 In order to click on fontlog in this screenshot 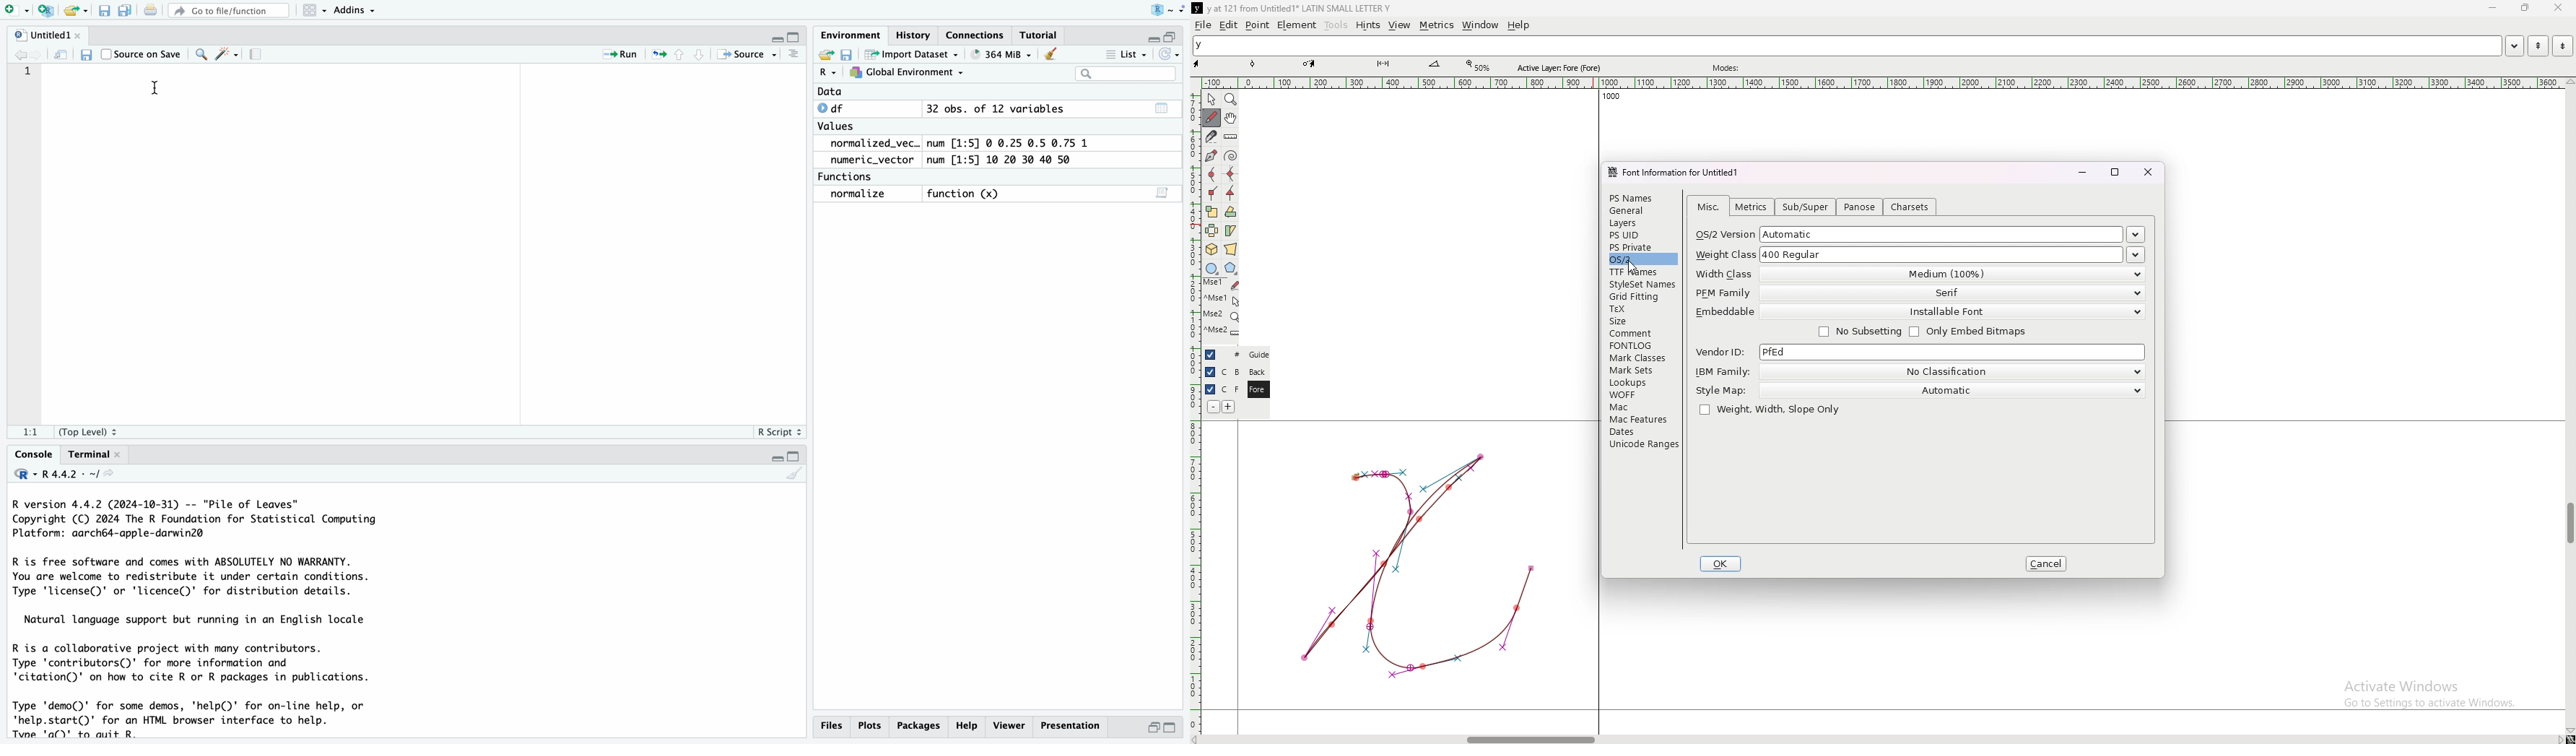, I will do `click(1643, 345)`.